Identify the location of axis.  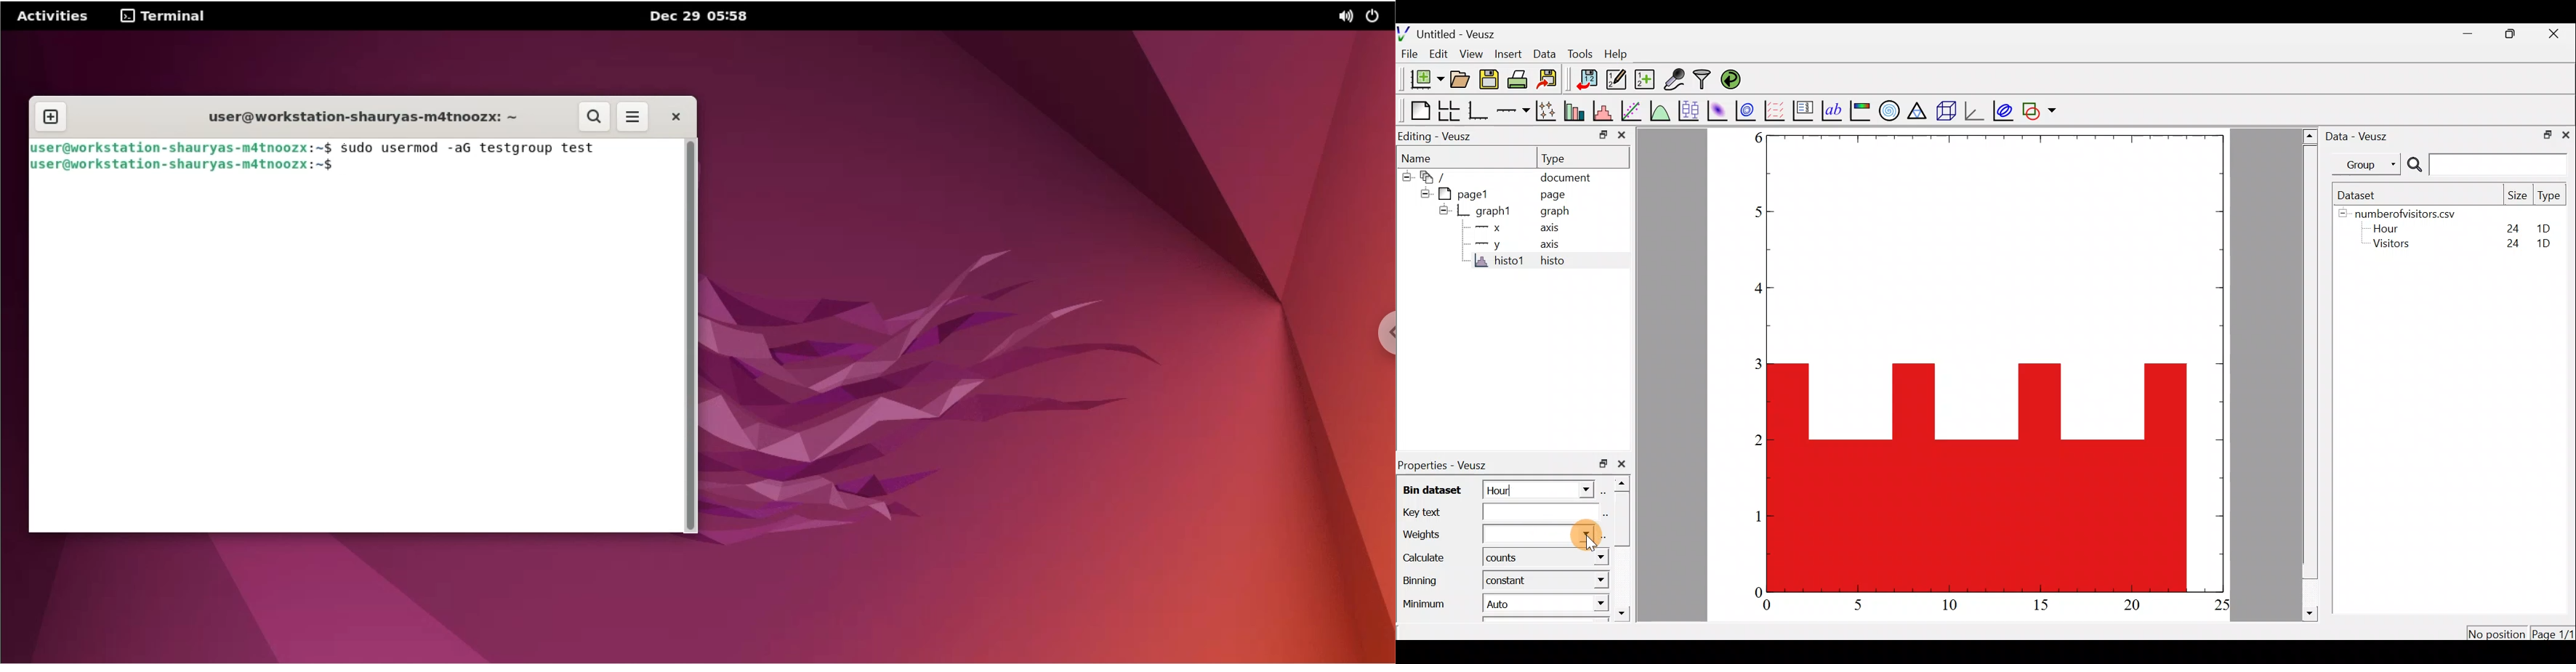
(1548, 247).